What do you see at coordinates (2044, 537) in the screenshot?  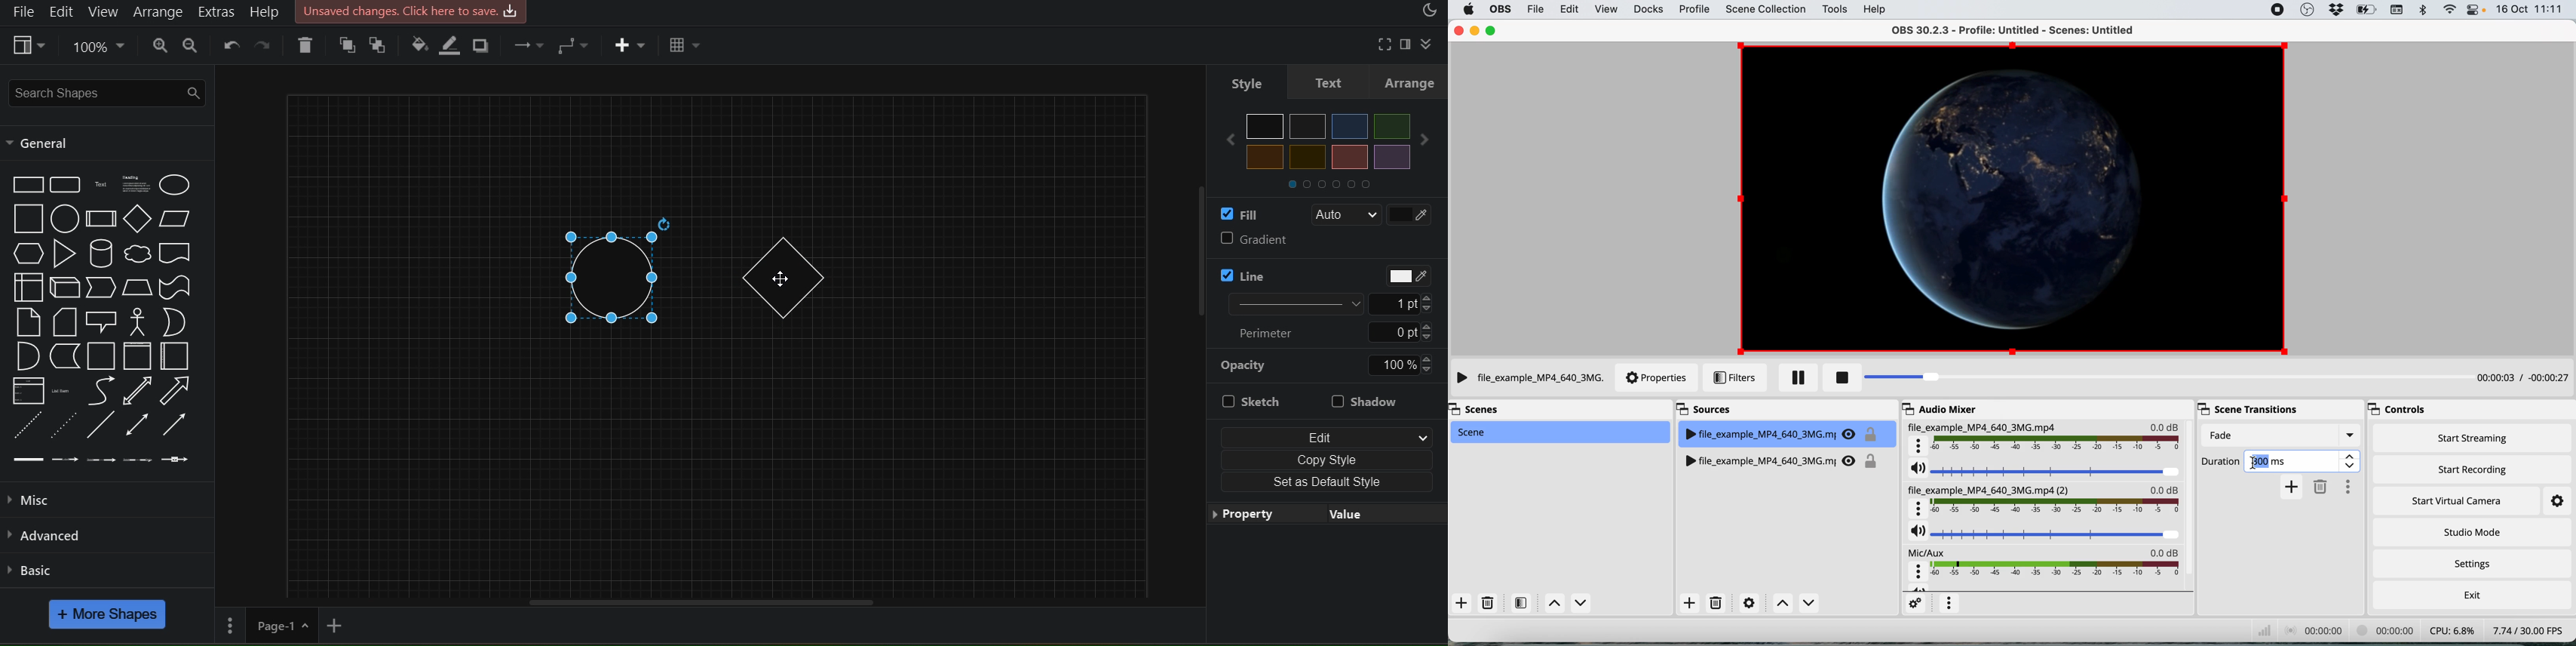 I see `source audio volume` at bounding box center [2044, 537].